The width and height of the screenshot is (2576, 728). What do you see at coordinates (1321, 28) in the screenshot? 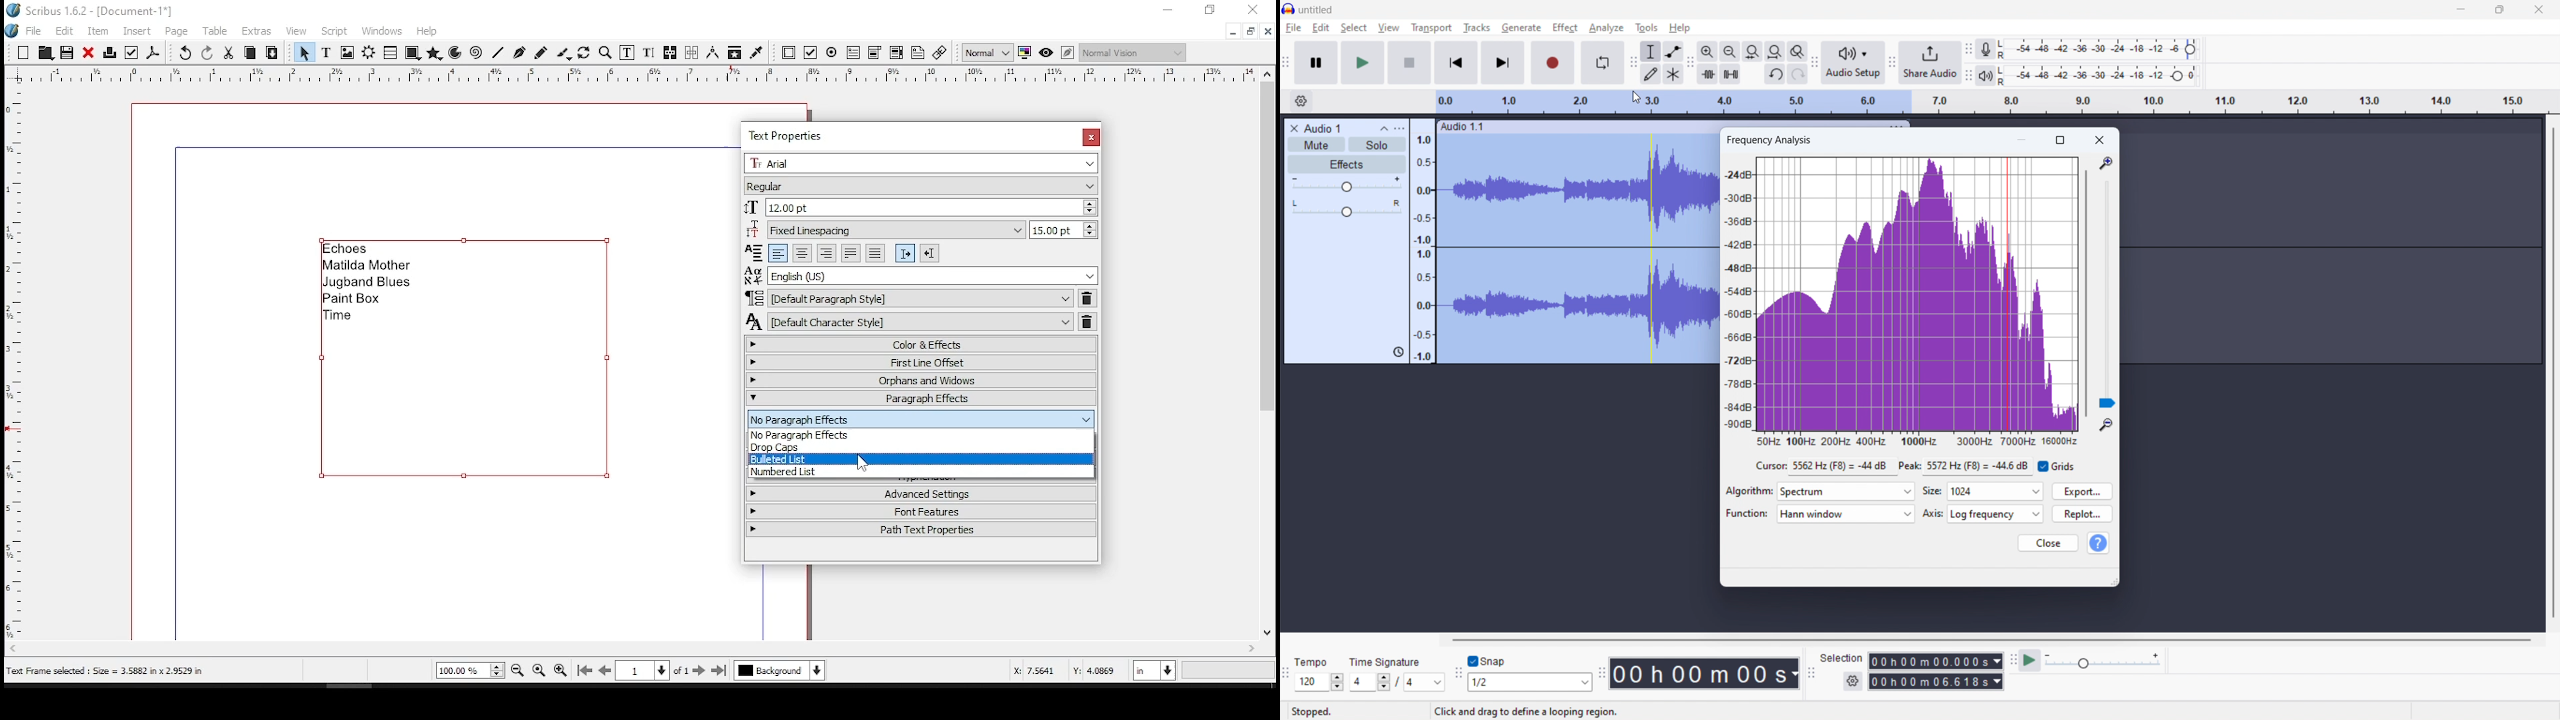
I see `edit` at bounding box center [1321, 28].